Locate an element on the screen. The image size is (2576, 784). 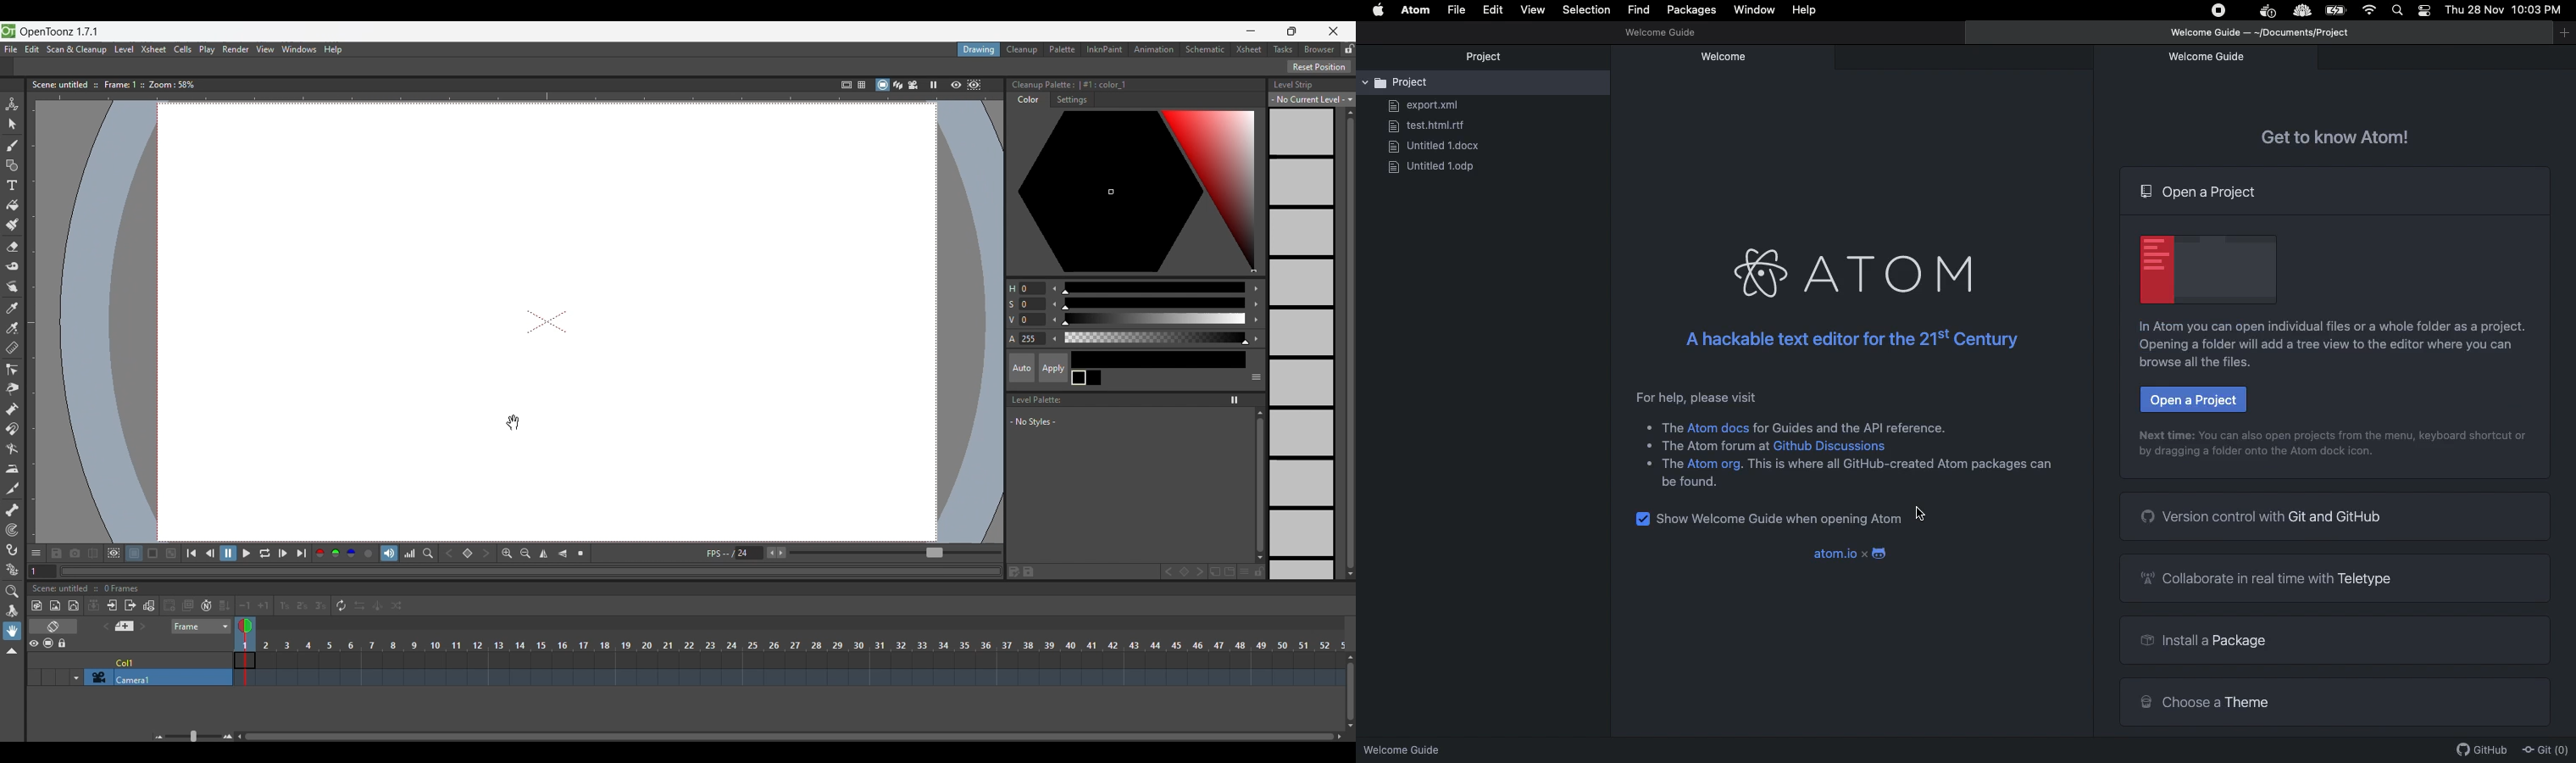
Locator is located at coordinates (428, 553).